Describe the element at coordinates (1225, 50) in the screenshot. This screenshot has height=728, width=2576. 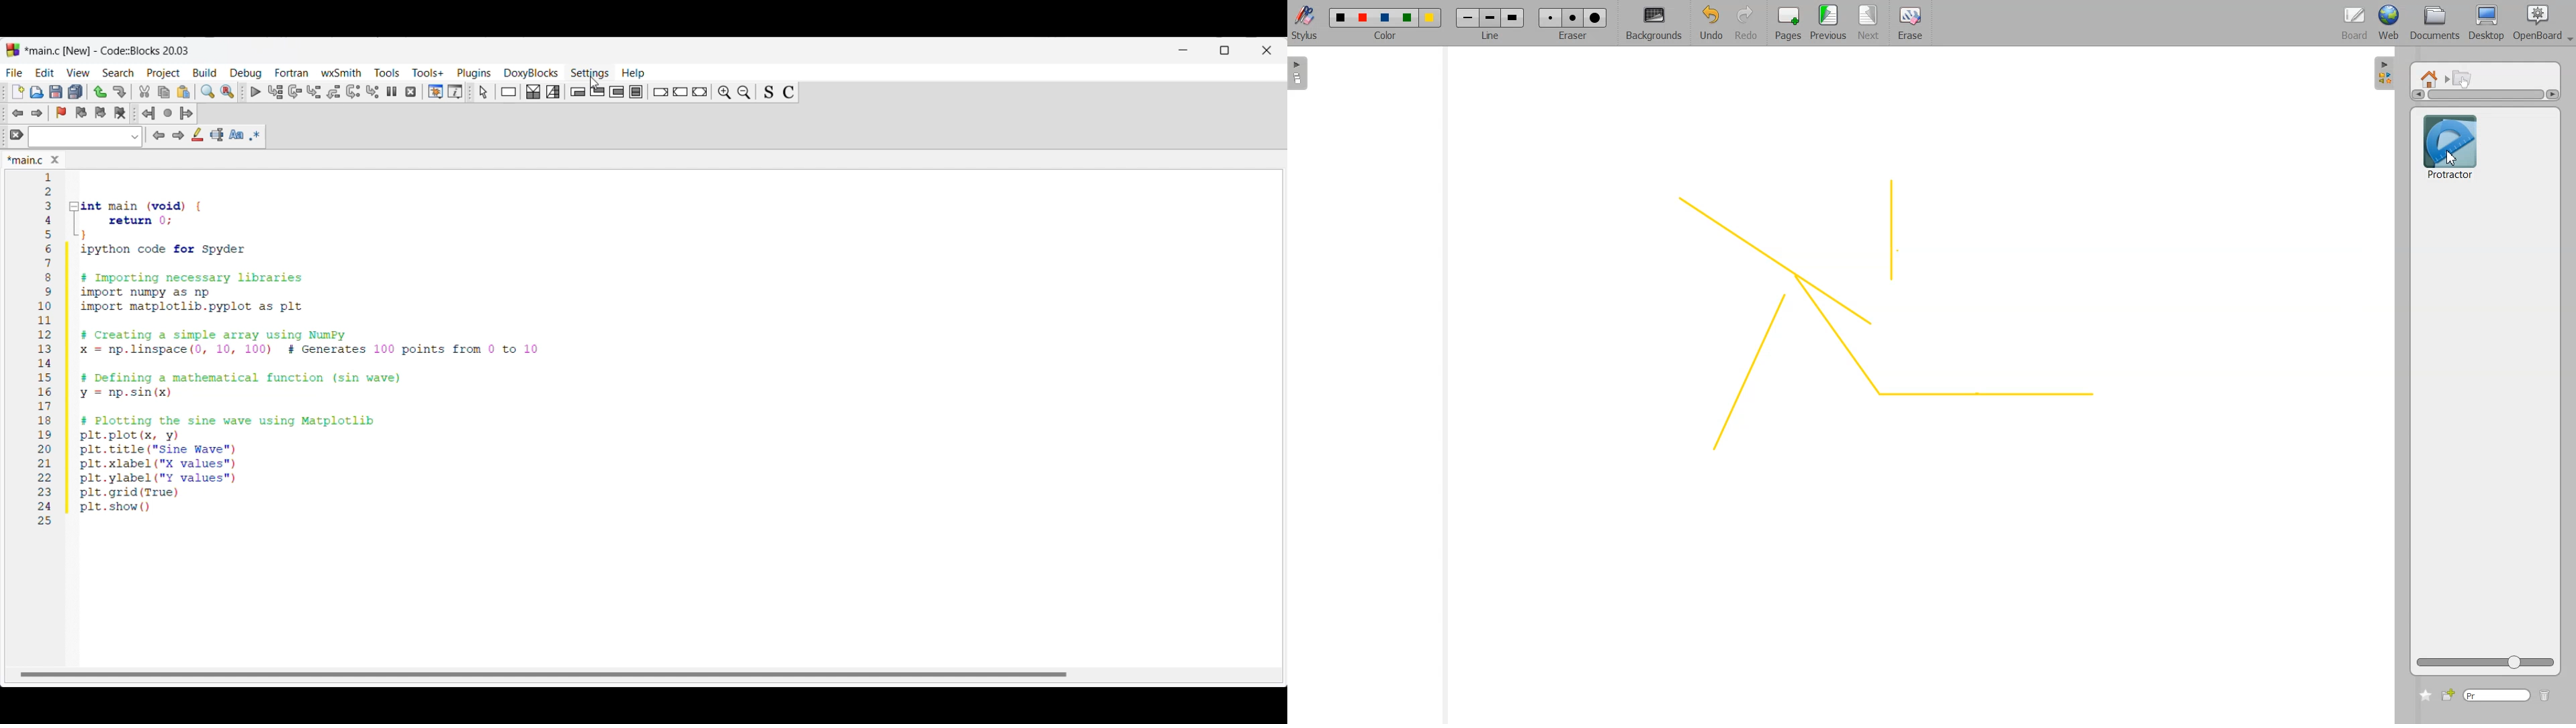
I see `Change tab dimension` at that location.